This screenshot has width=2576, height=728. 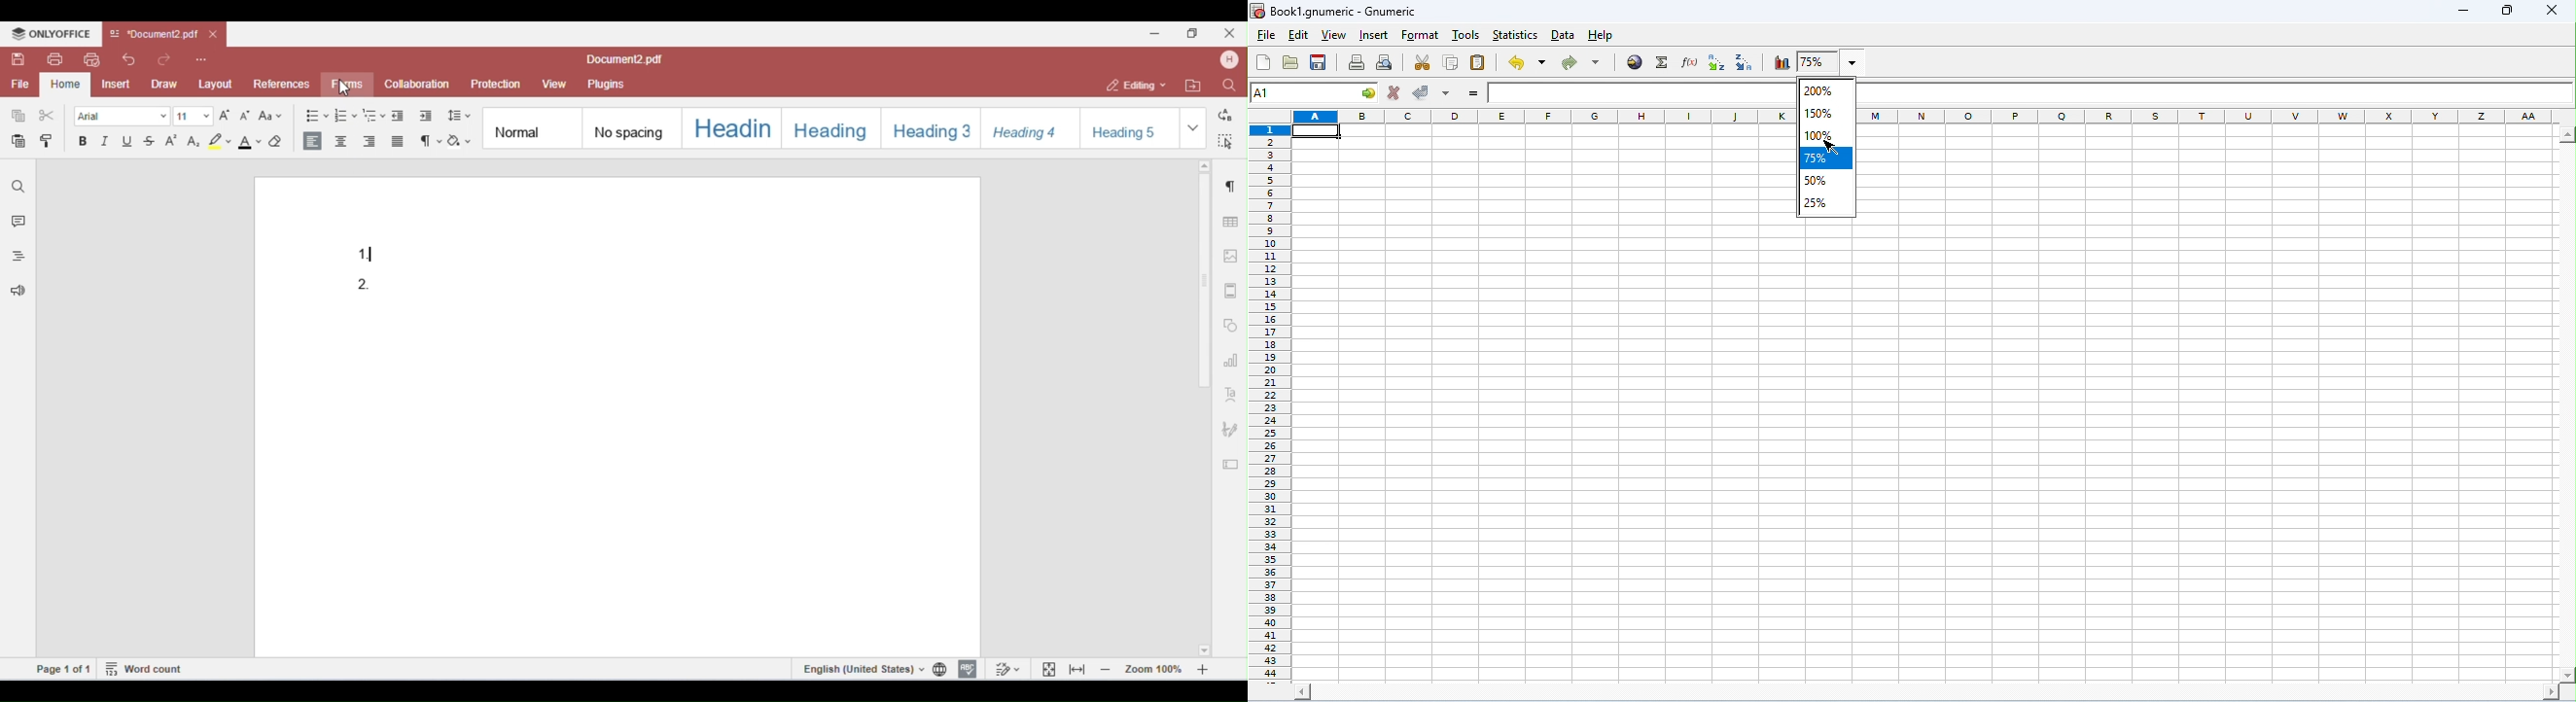 I want to click on insert, so click(x=1374, y=35).